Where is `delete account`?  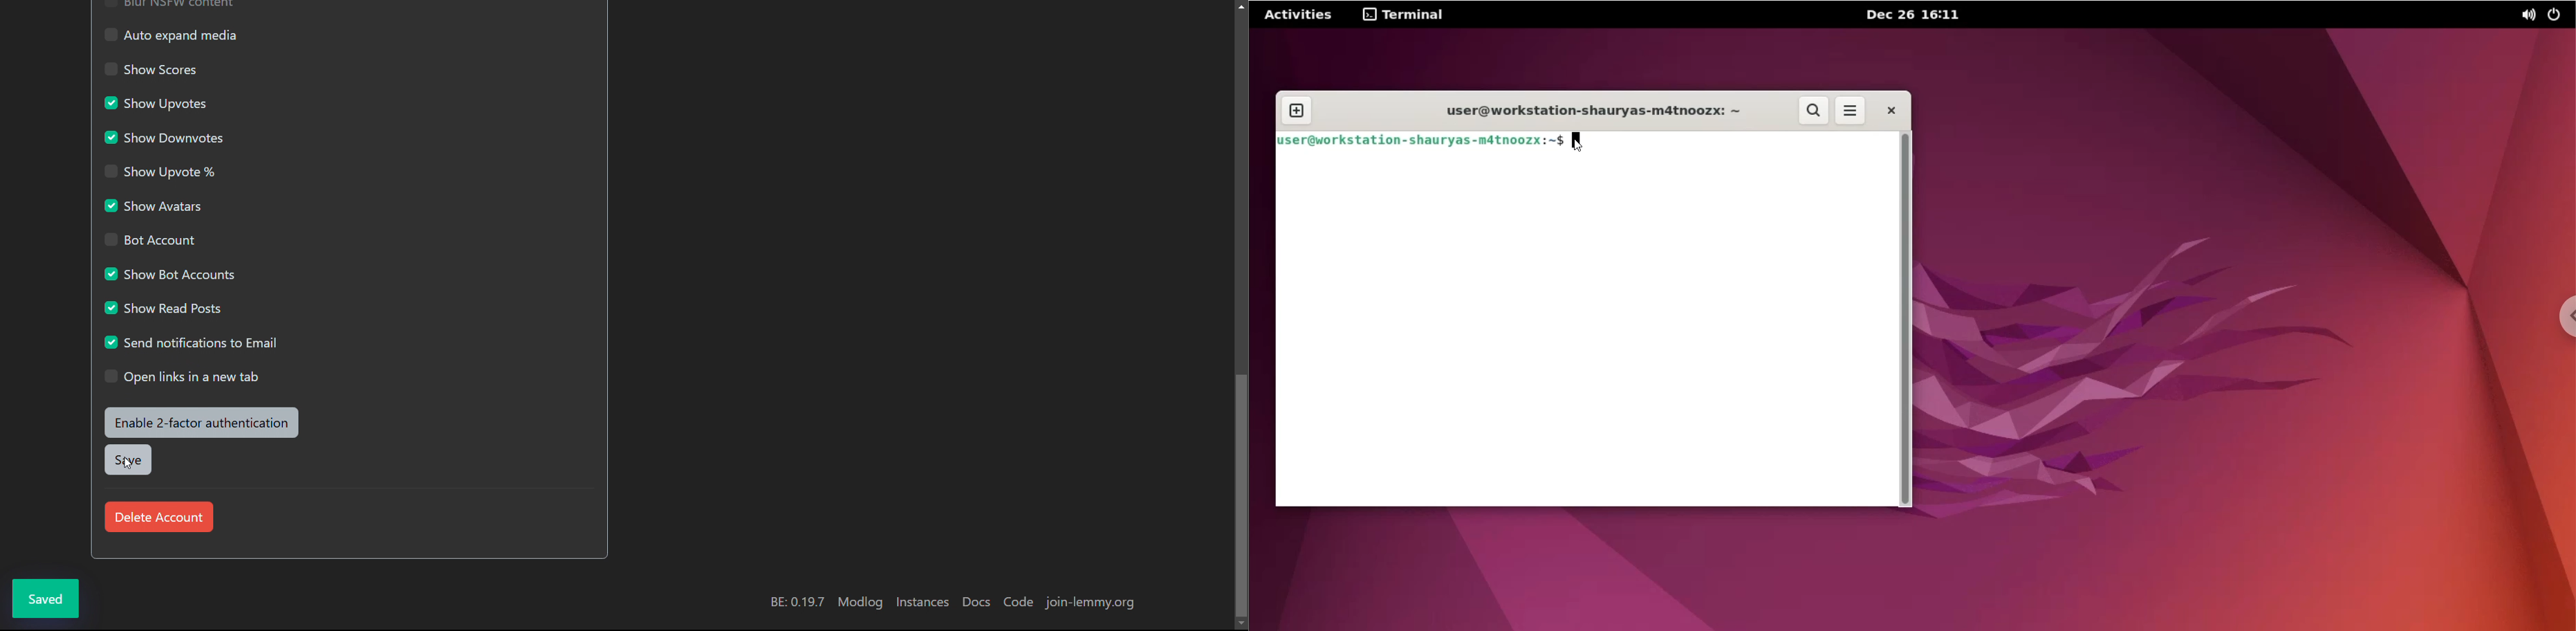
delete account is located at coordinates (157, 517).